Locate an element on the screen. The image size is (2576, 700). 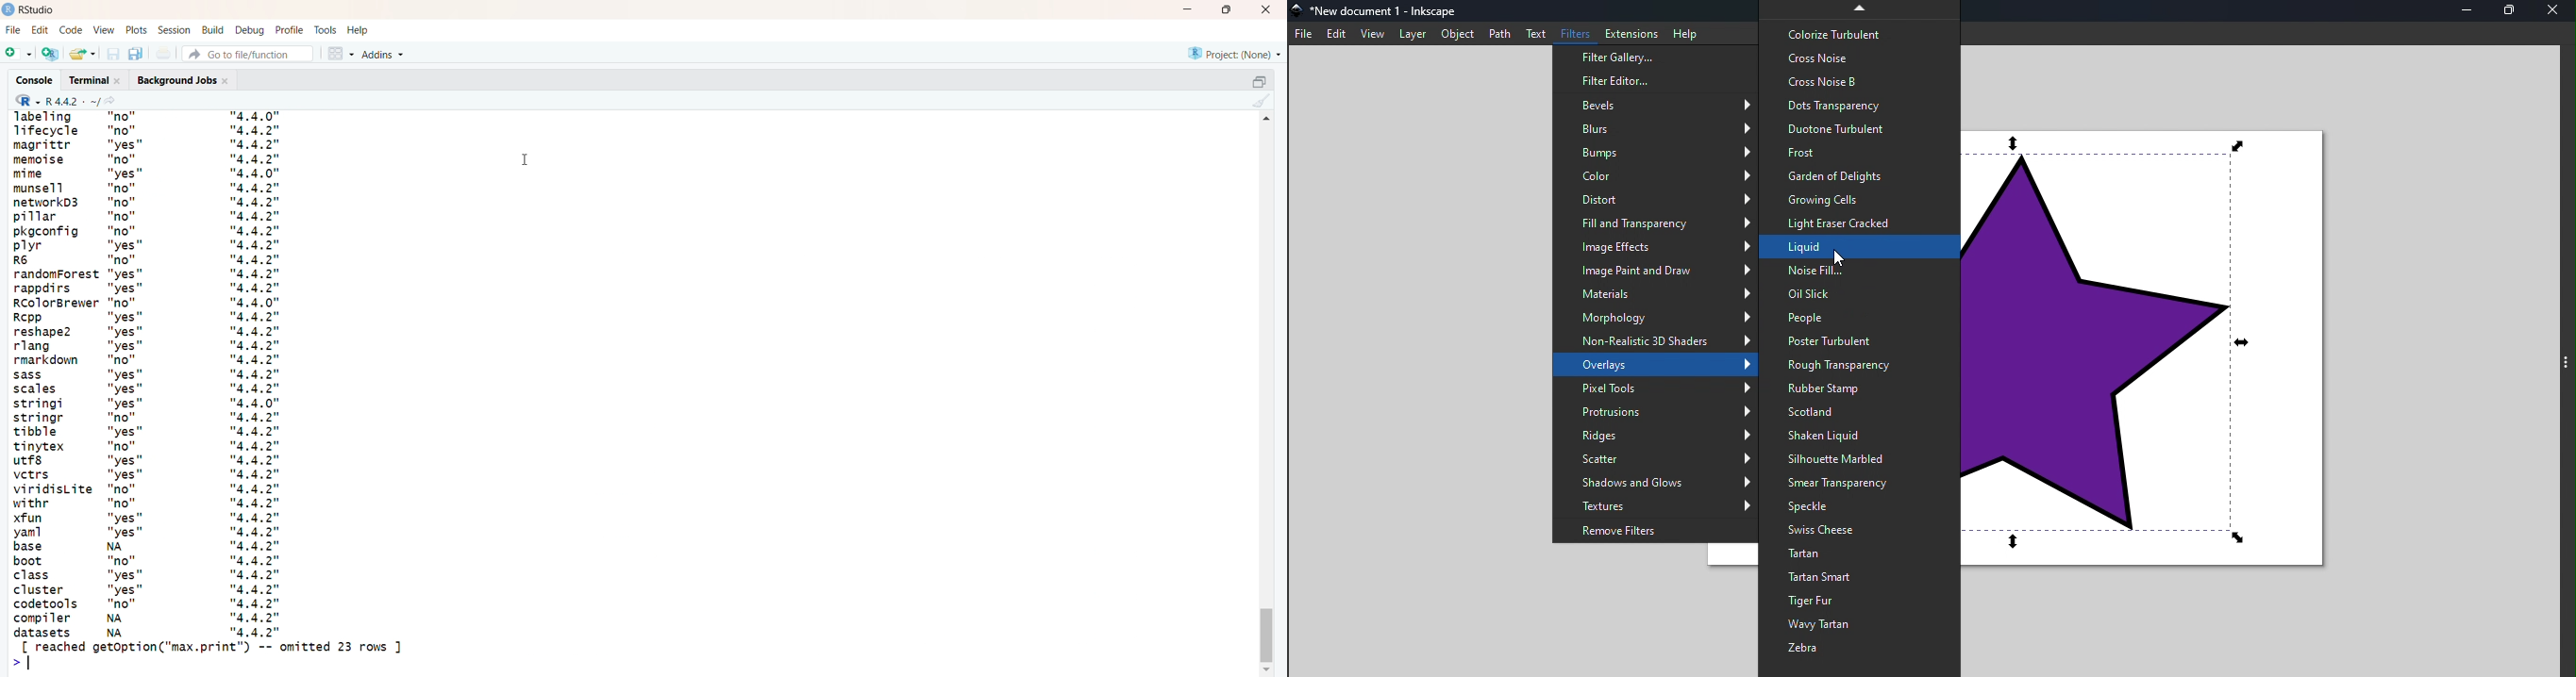
view is located at coordinates (103, 29).